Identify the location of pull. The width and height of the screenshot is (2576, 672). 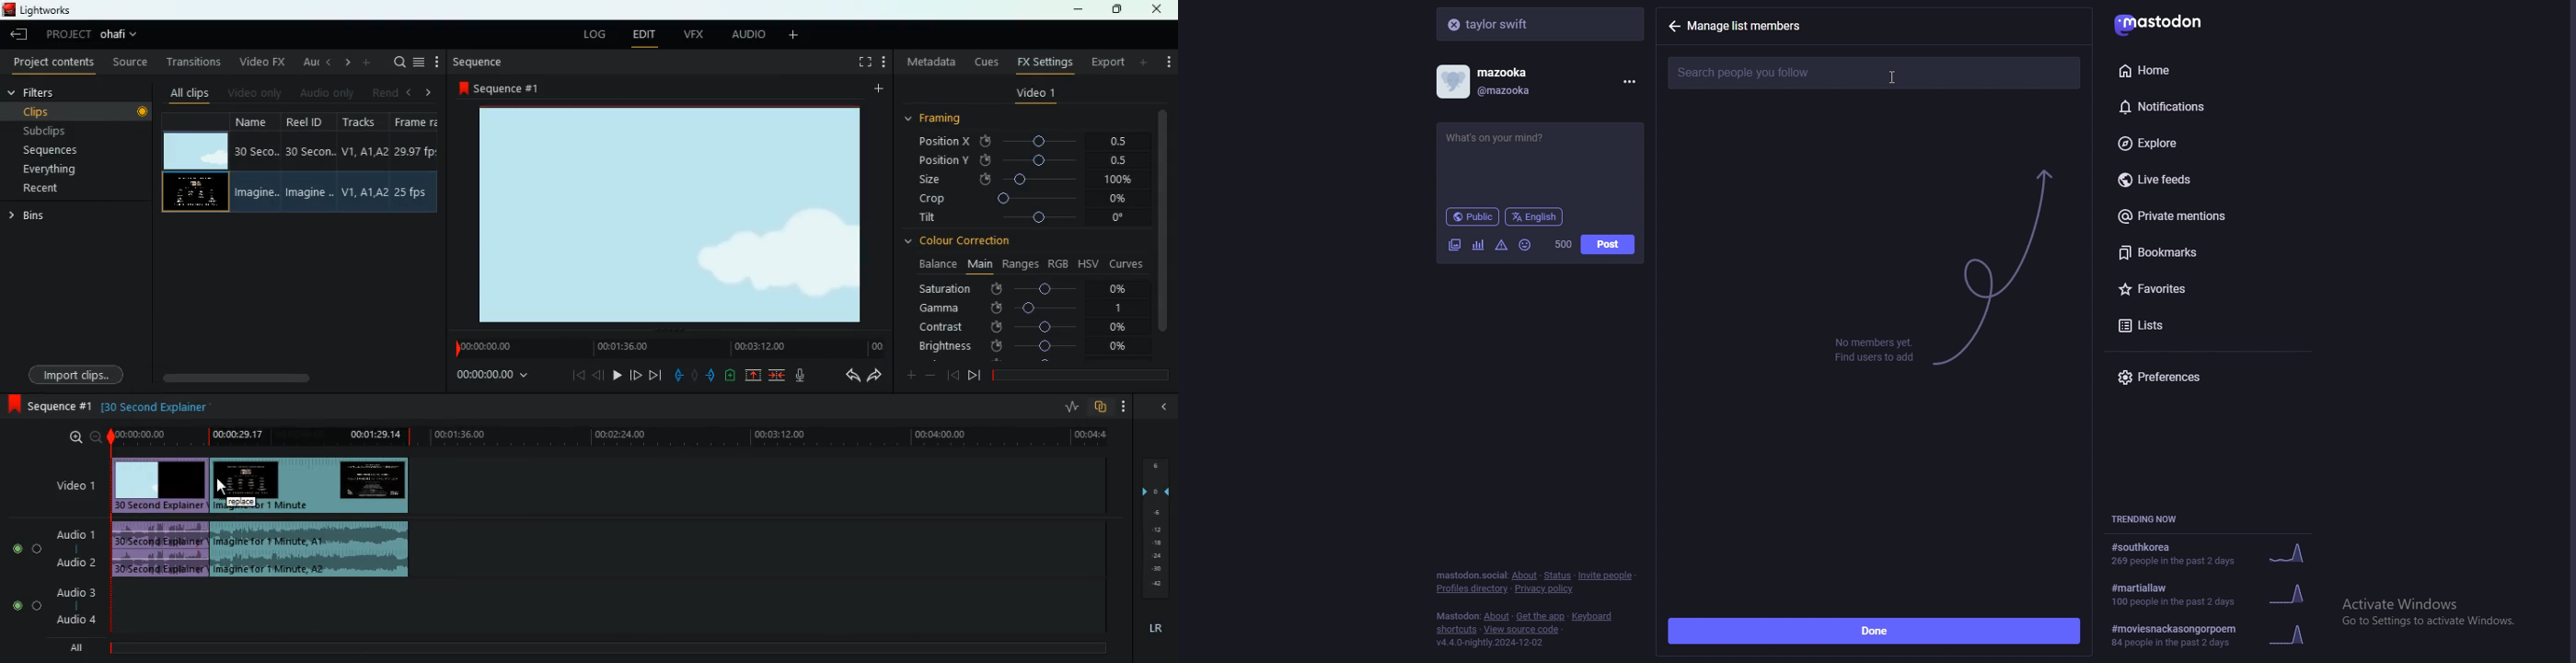
(678, 376).